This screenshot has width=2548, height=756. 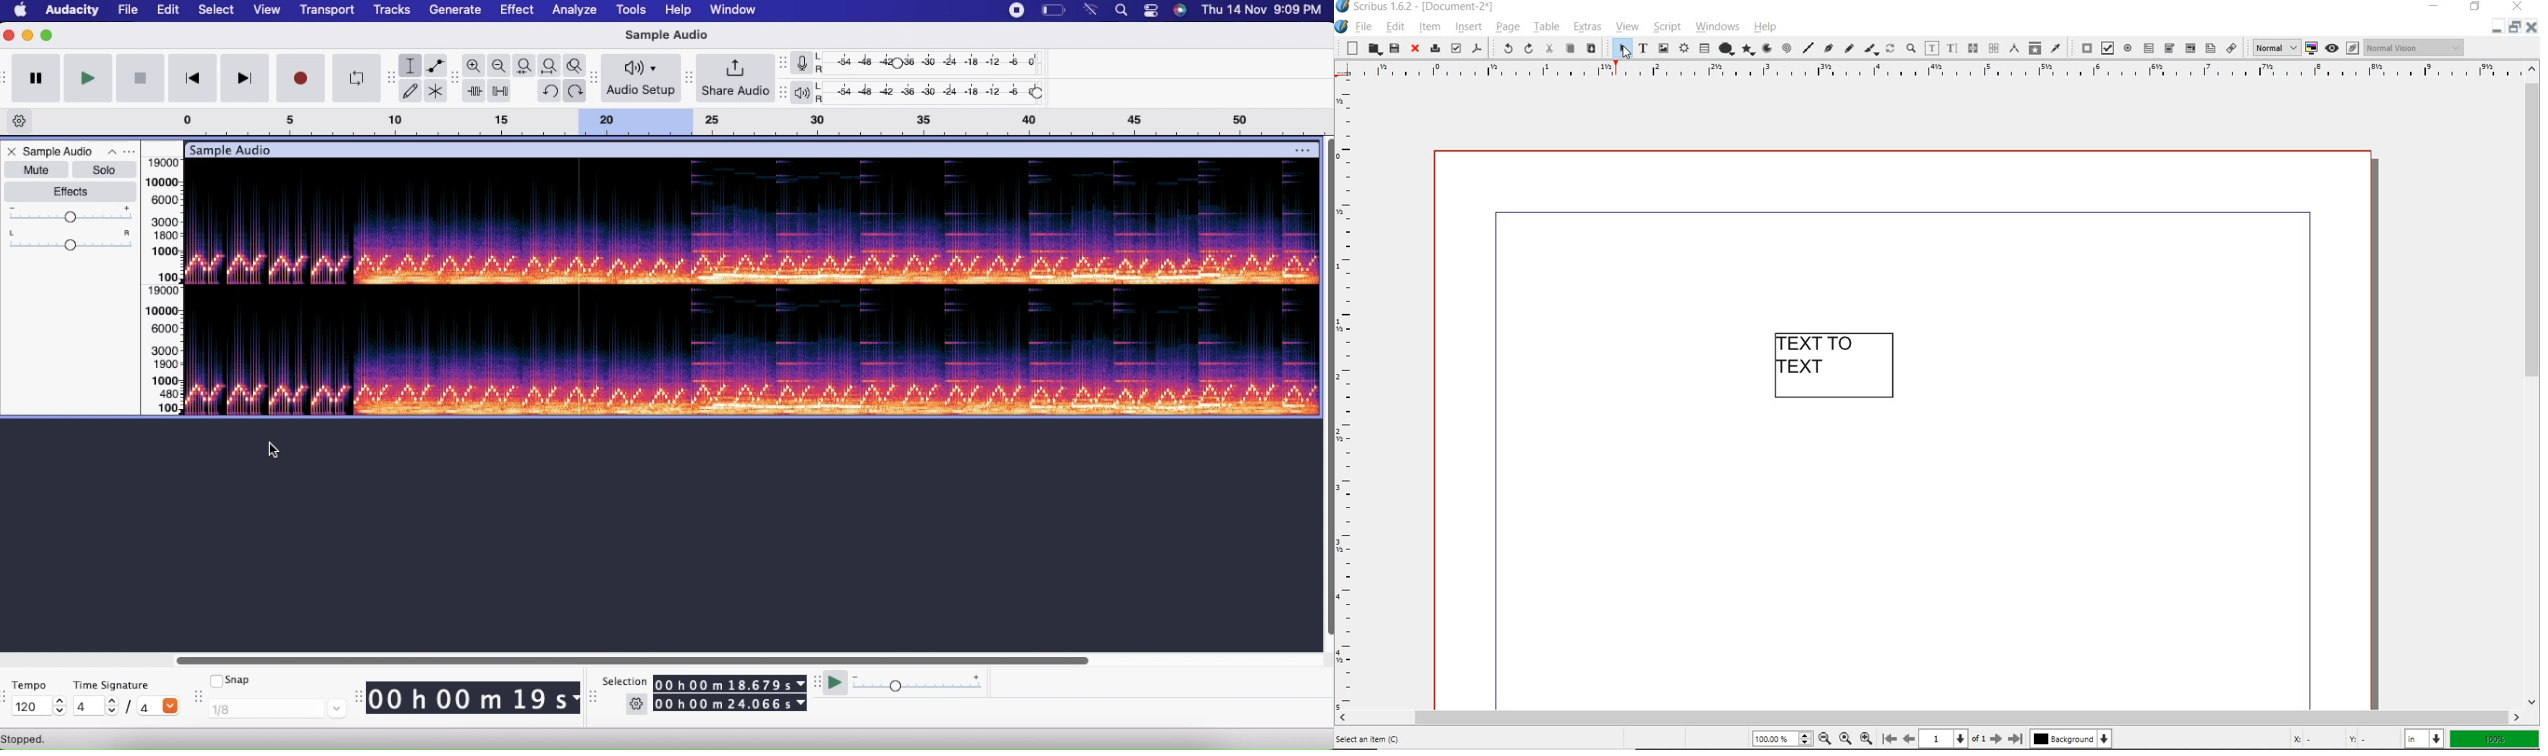 What do you see at coordinates (1932, 47) in the screenshot?
I see `edit contents of frame` at bounding box center [1932, 47].